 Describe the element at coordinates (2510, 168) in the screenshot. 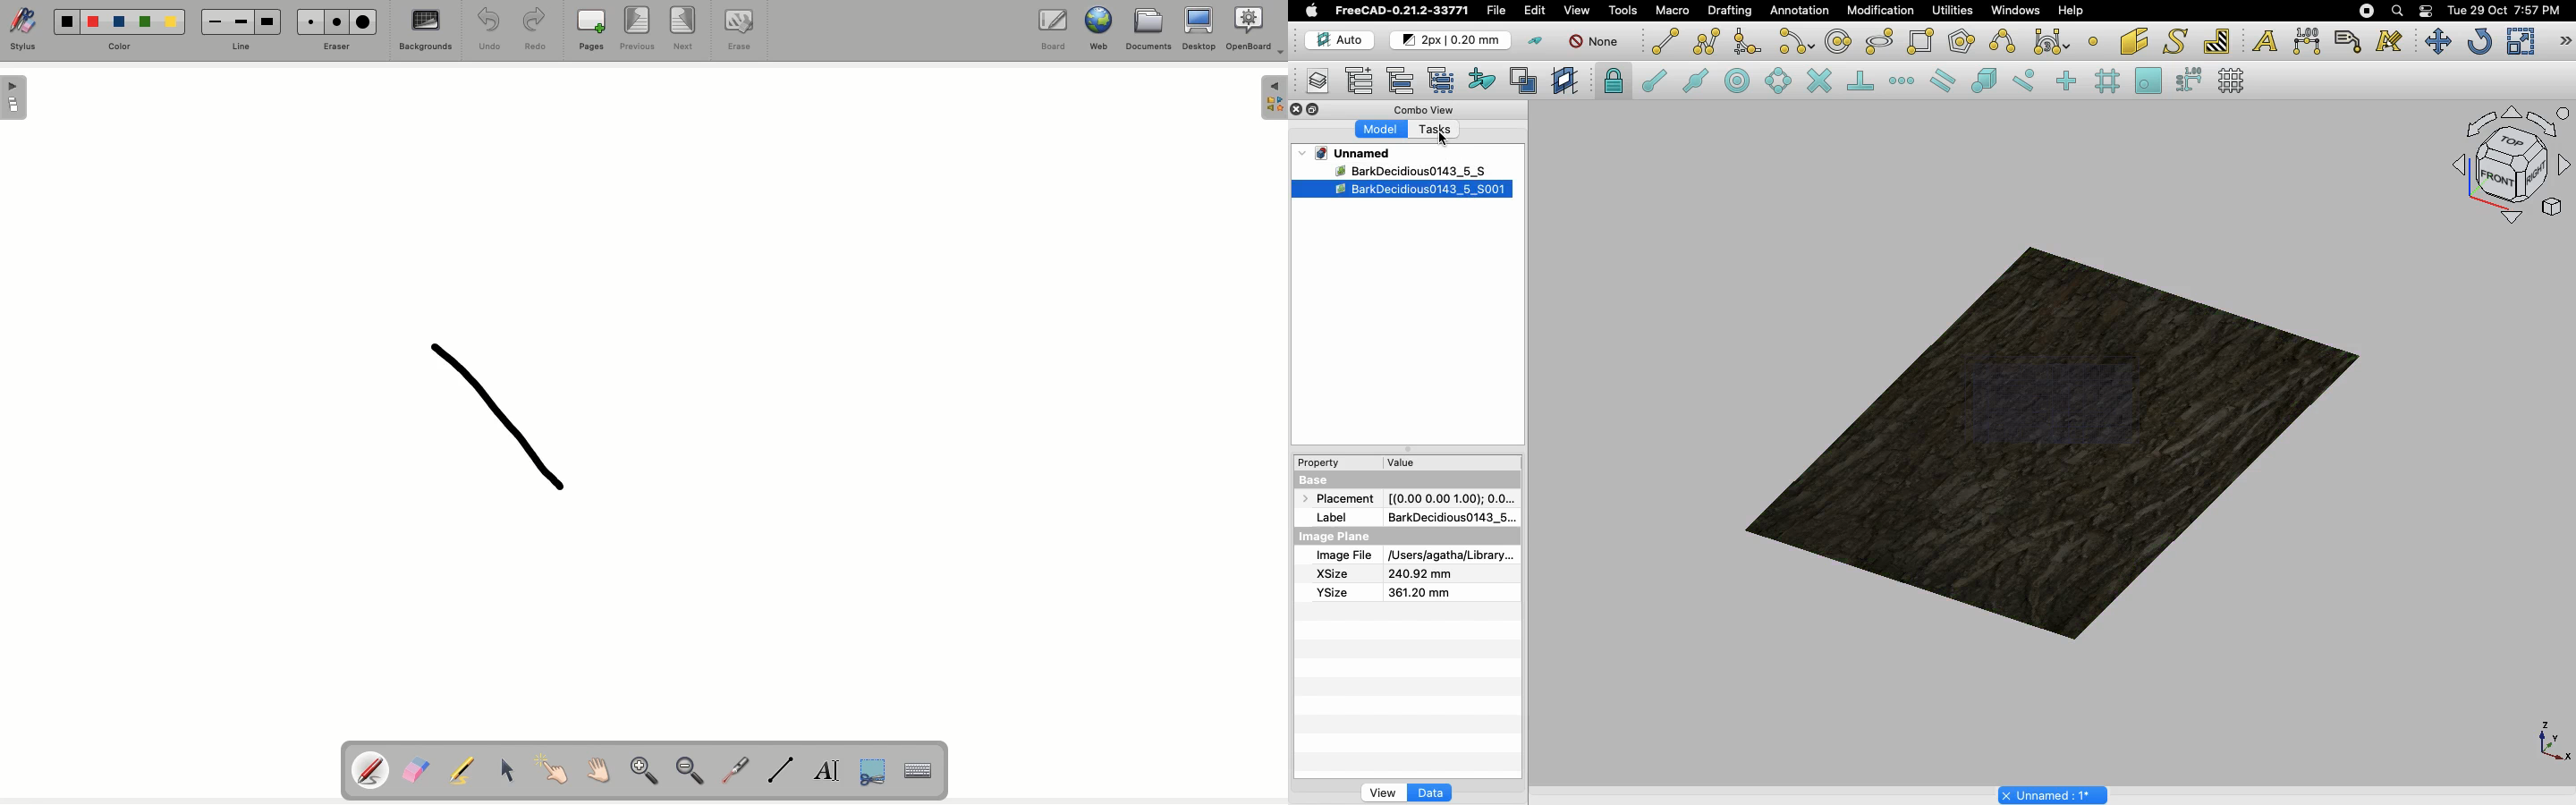

I see `Navigation styles` at that location.